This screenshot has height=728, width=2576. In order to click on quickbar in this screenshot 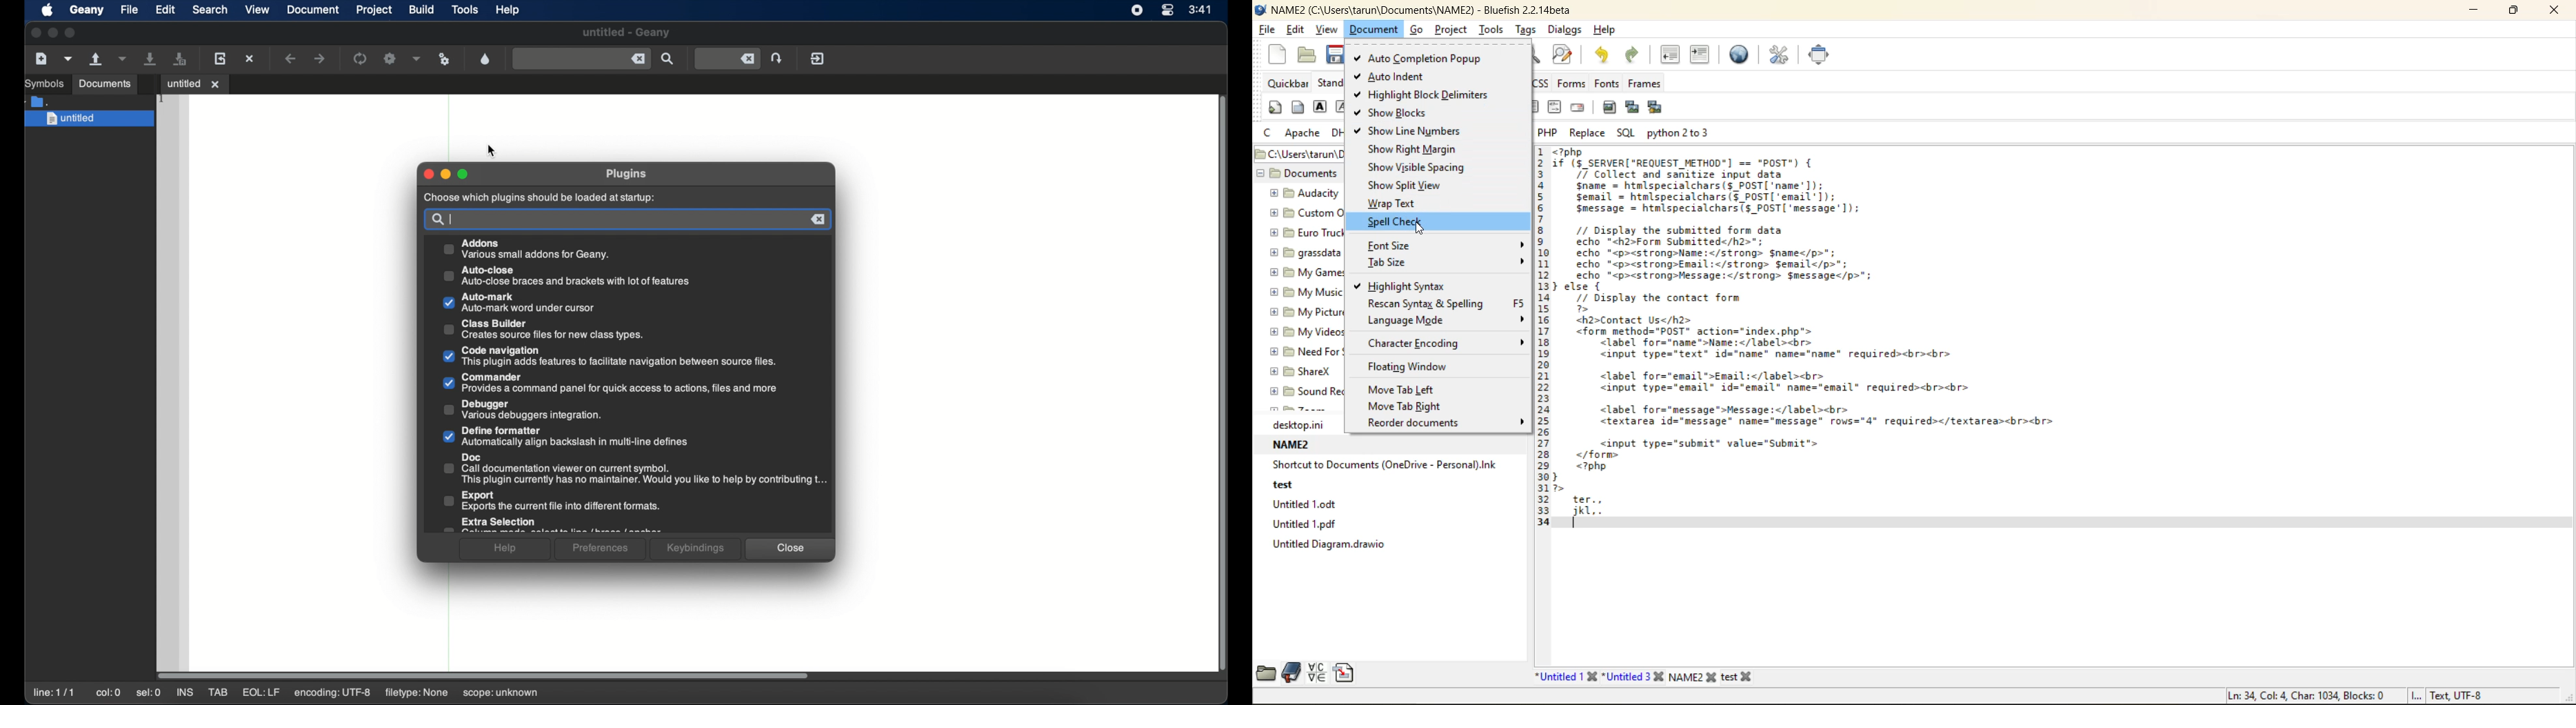, I will do `click(1288, 83)`.